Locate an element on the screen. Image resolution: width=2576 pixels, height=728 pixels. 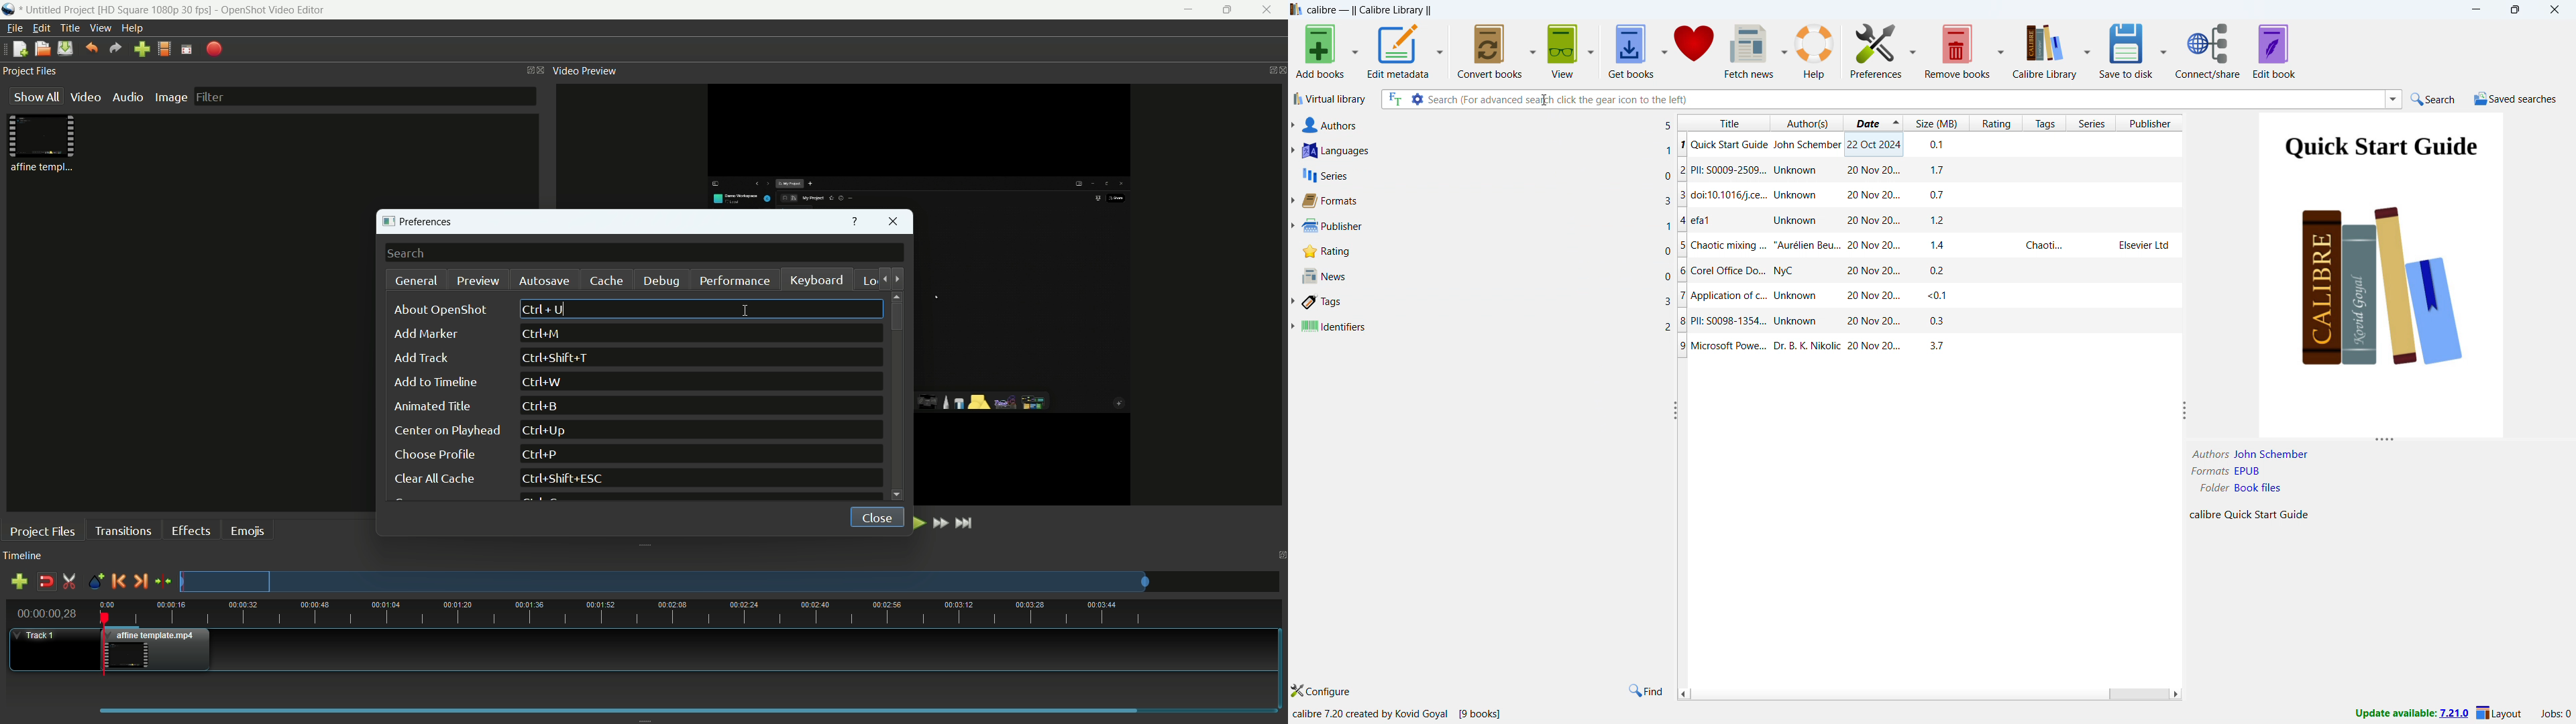
sort by date is located at coordinates (1866, 123).